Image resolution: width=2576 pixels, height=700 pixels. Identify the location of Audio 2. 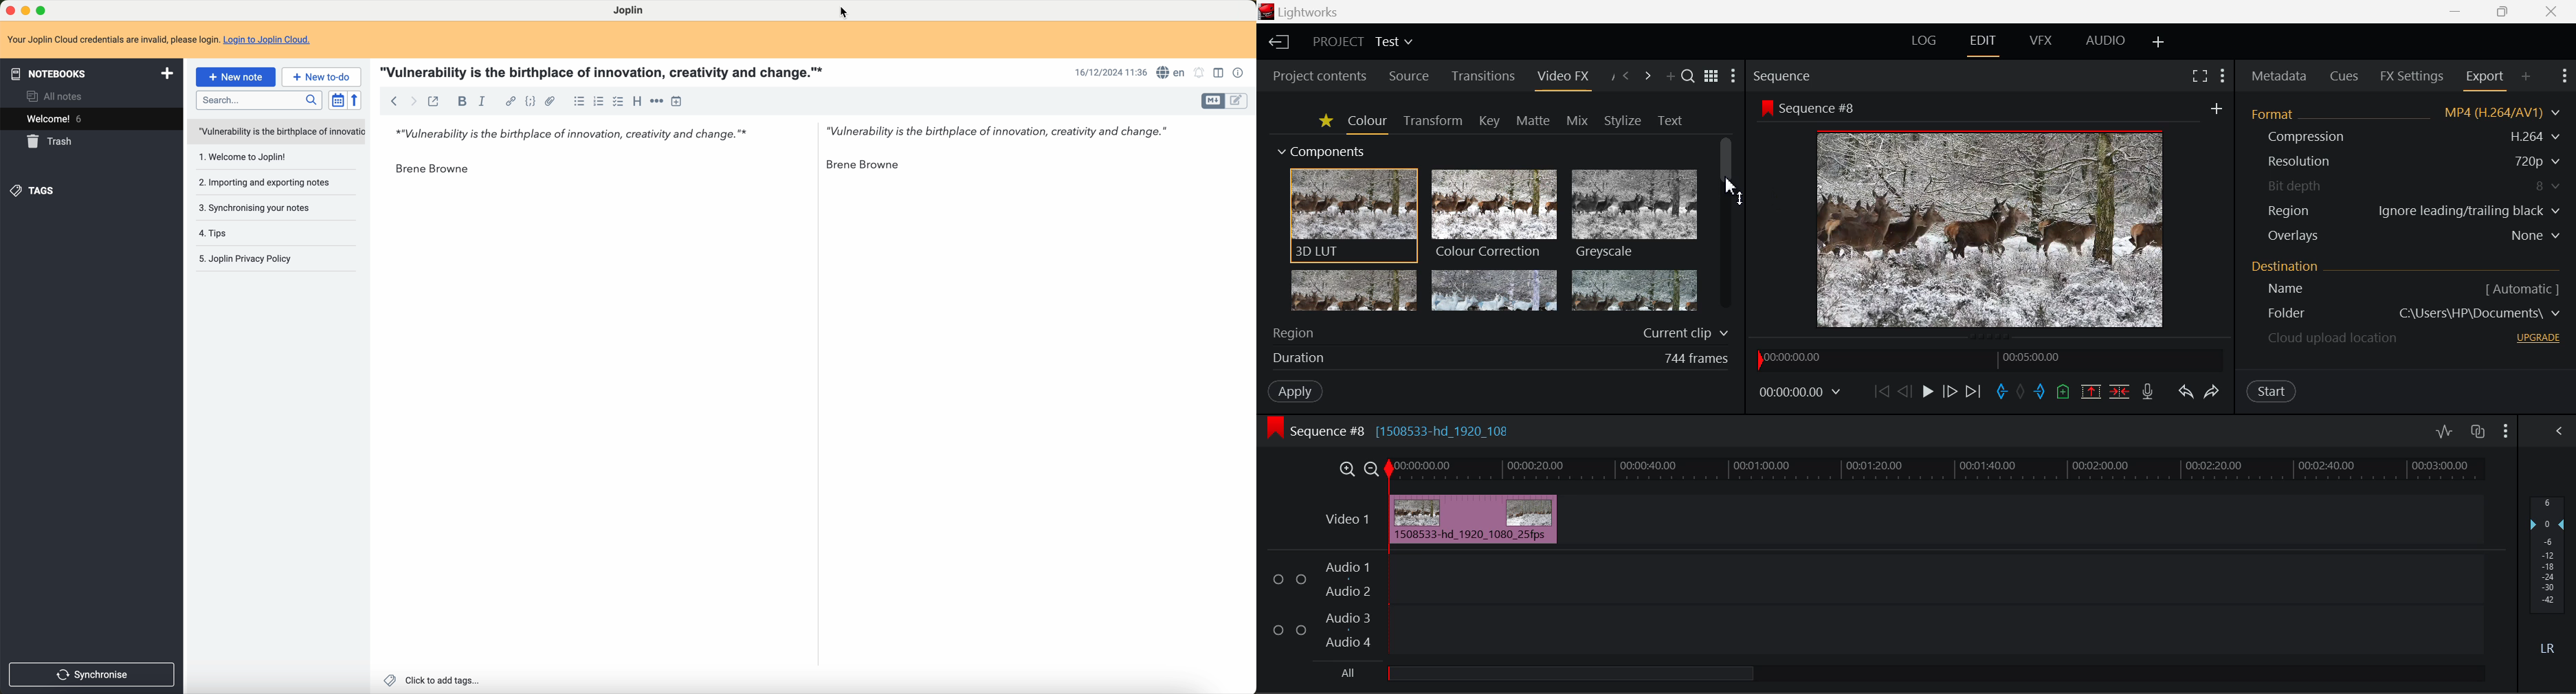
(1346, 590).